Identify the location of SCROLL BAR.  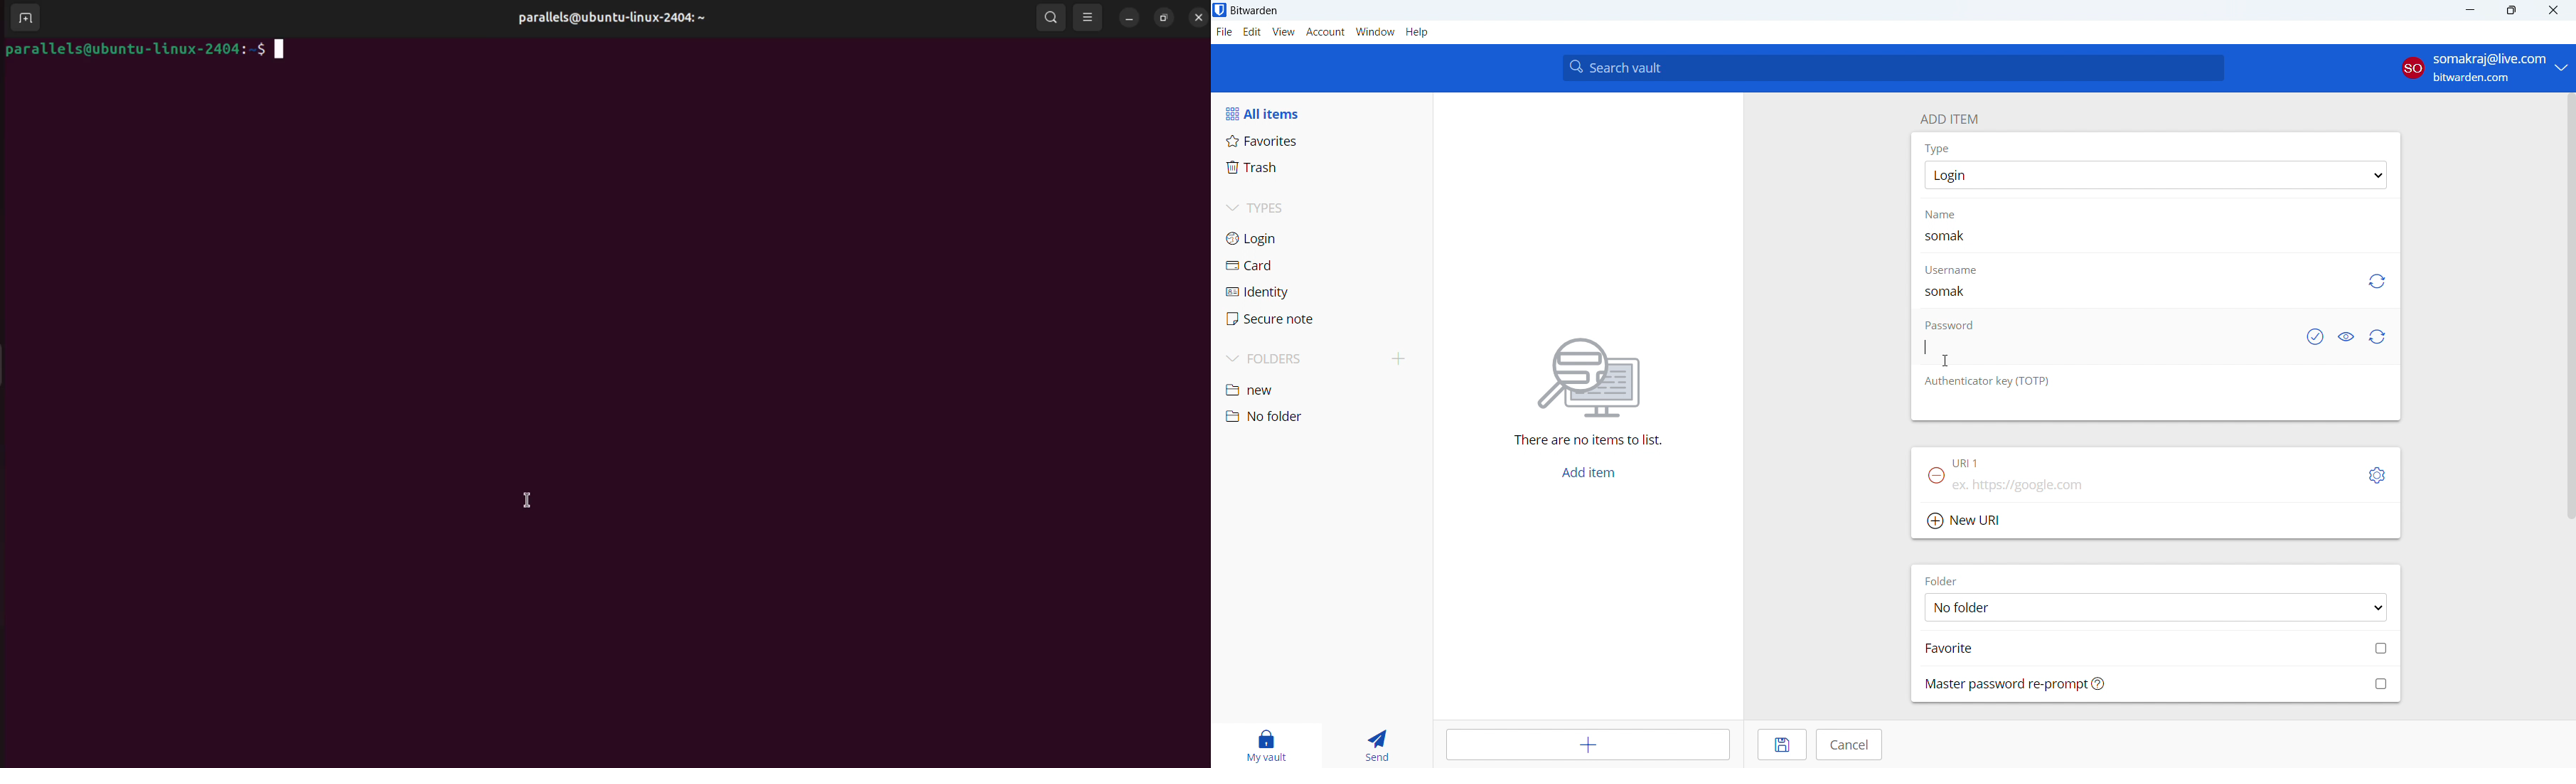
(2567, 307).